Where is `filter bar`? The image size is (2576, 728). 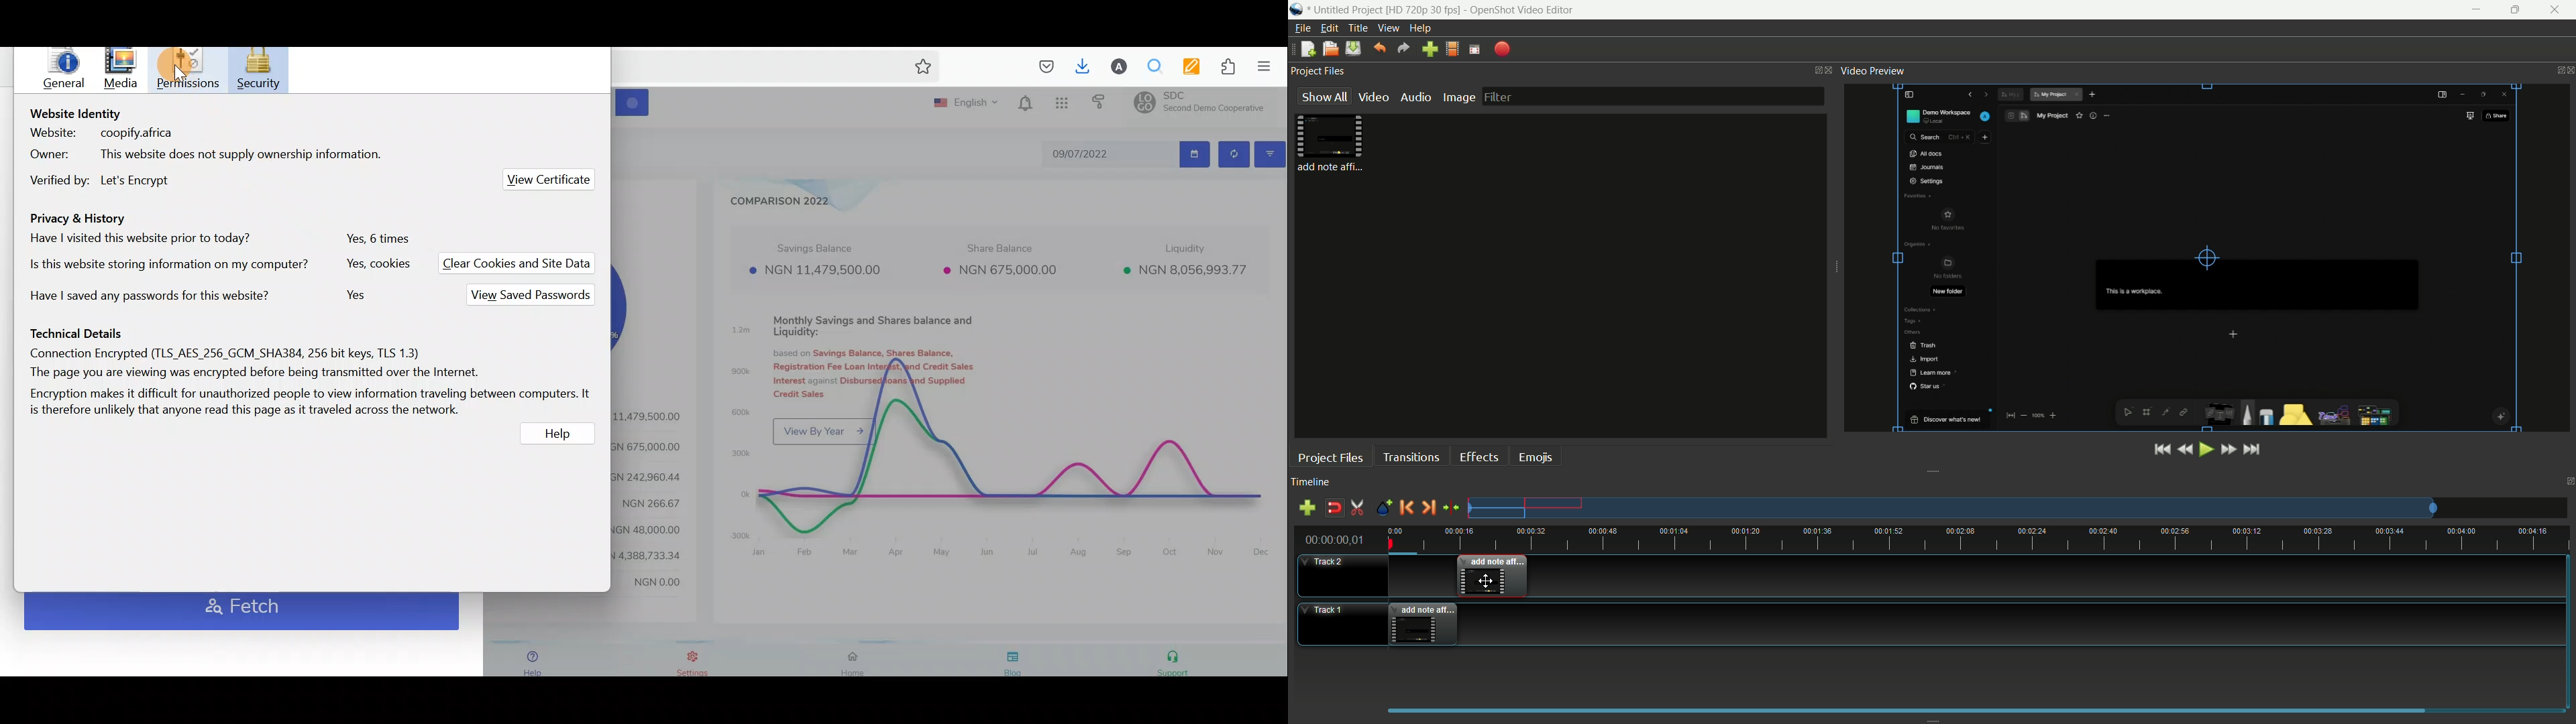 filter bar is located at coordinates (1652, 96).